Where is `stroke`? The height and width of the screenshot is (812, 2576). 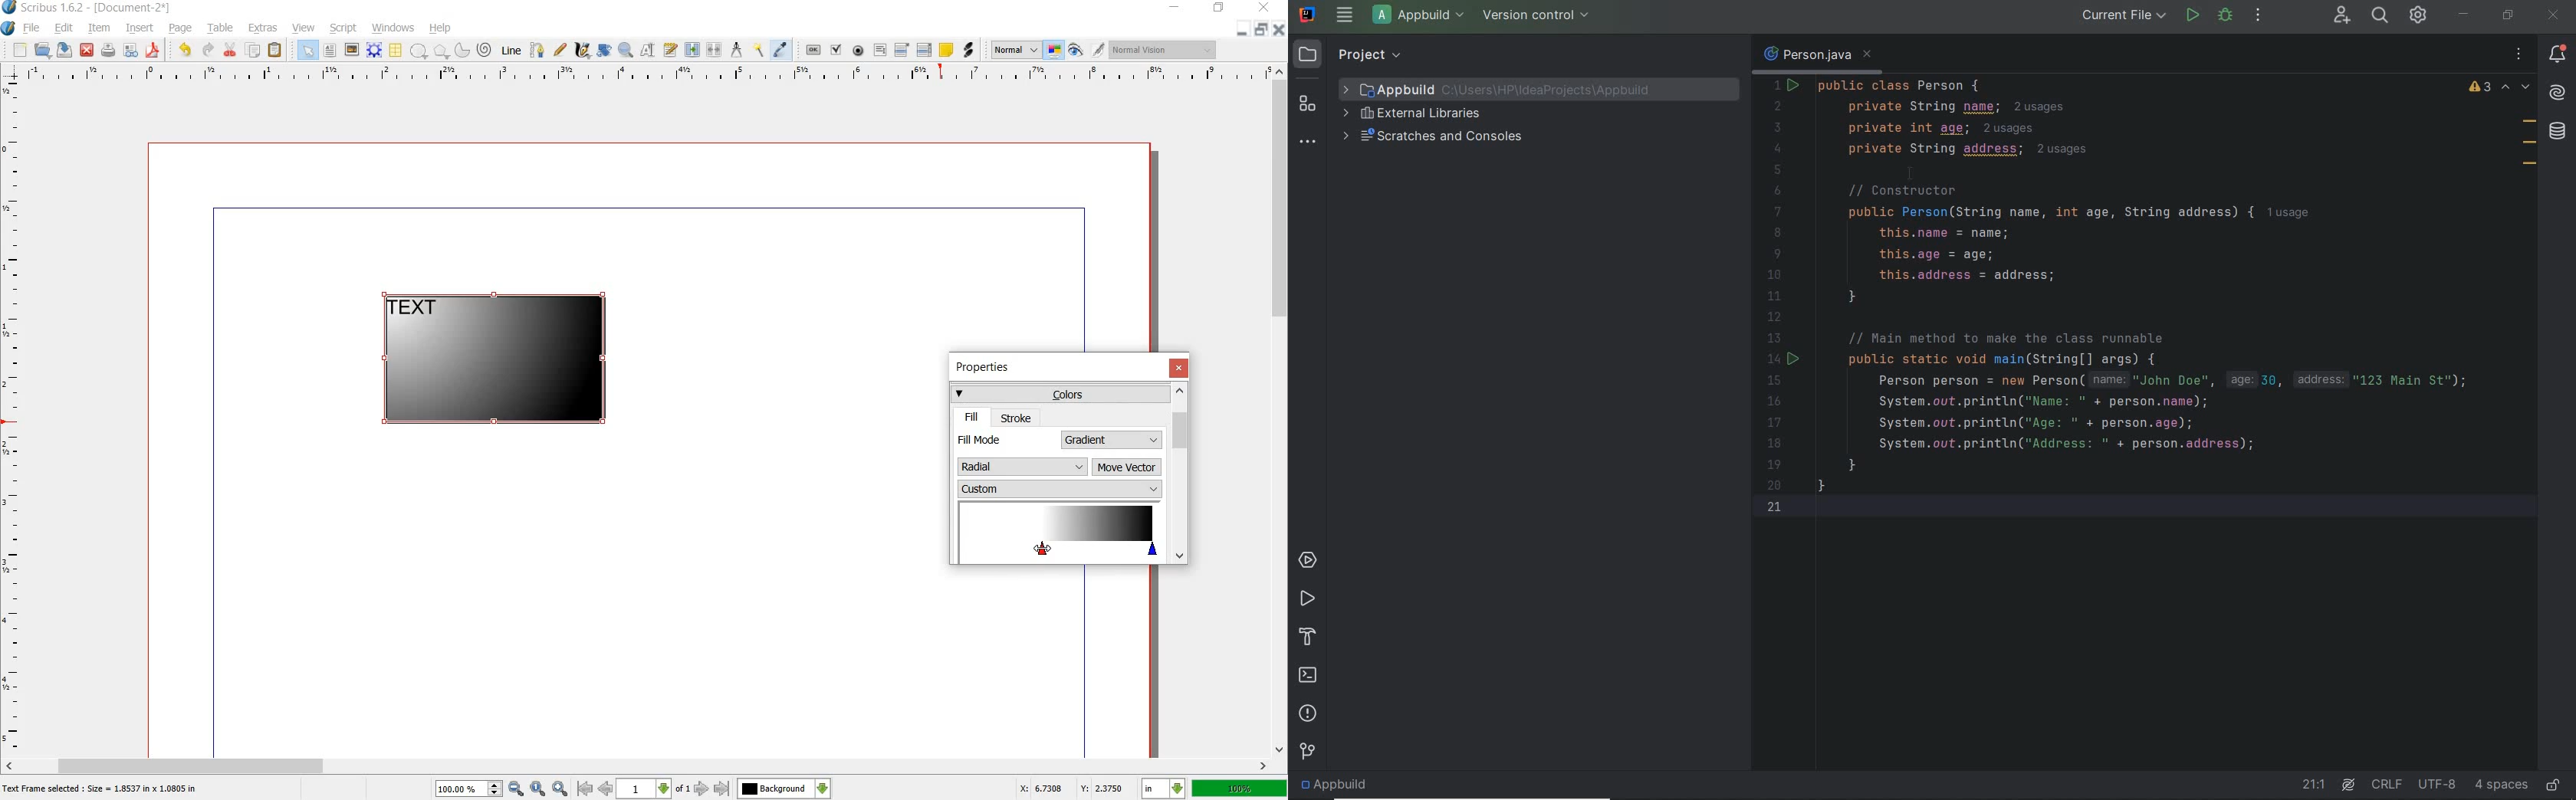 stroke is located at coordinates (1017, 418).